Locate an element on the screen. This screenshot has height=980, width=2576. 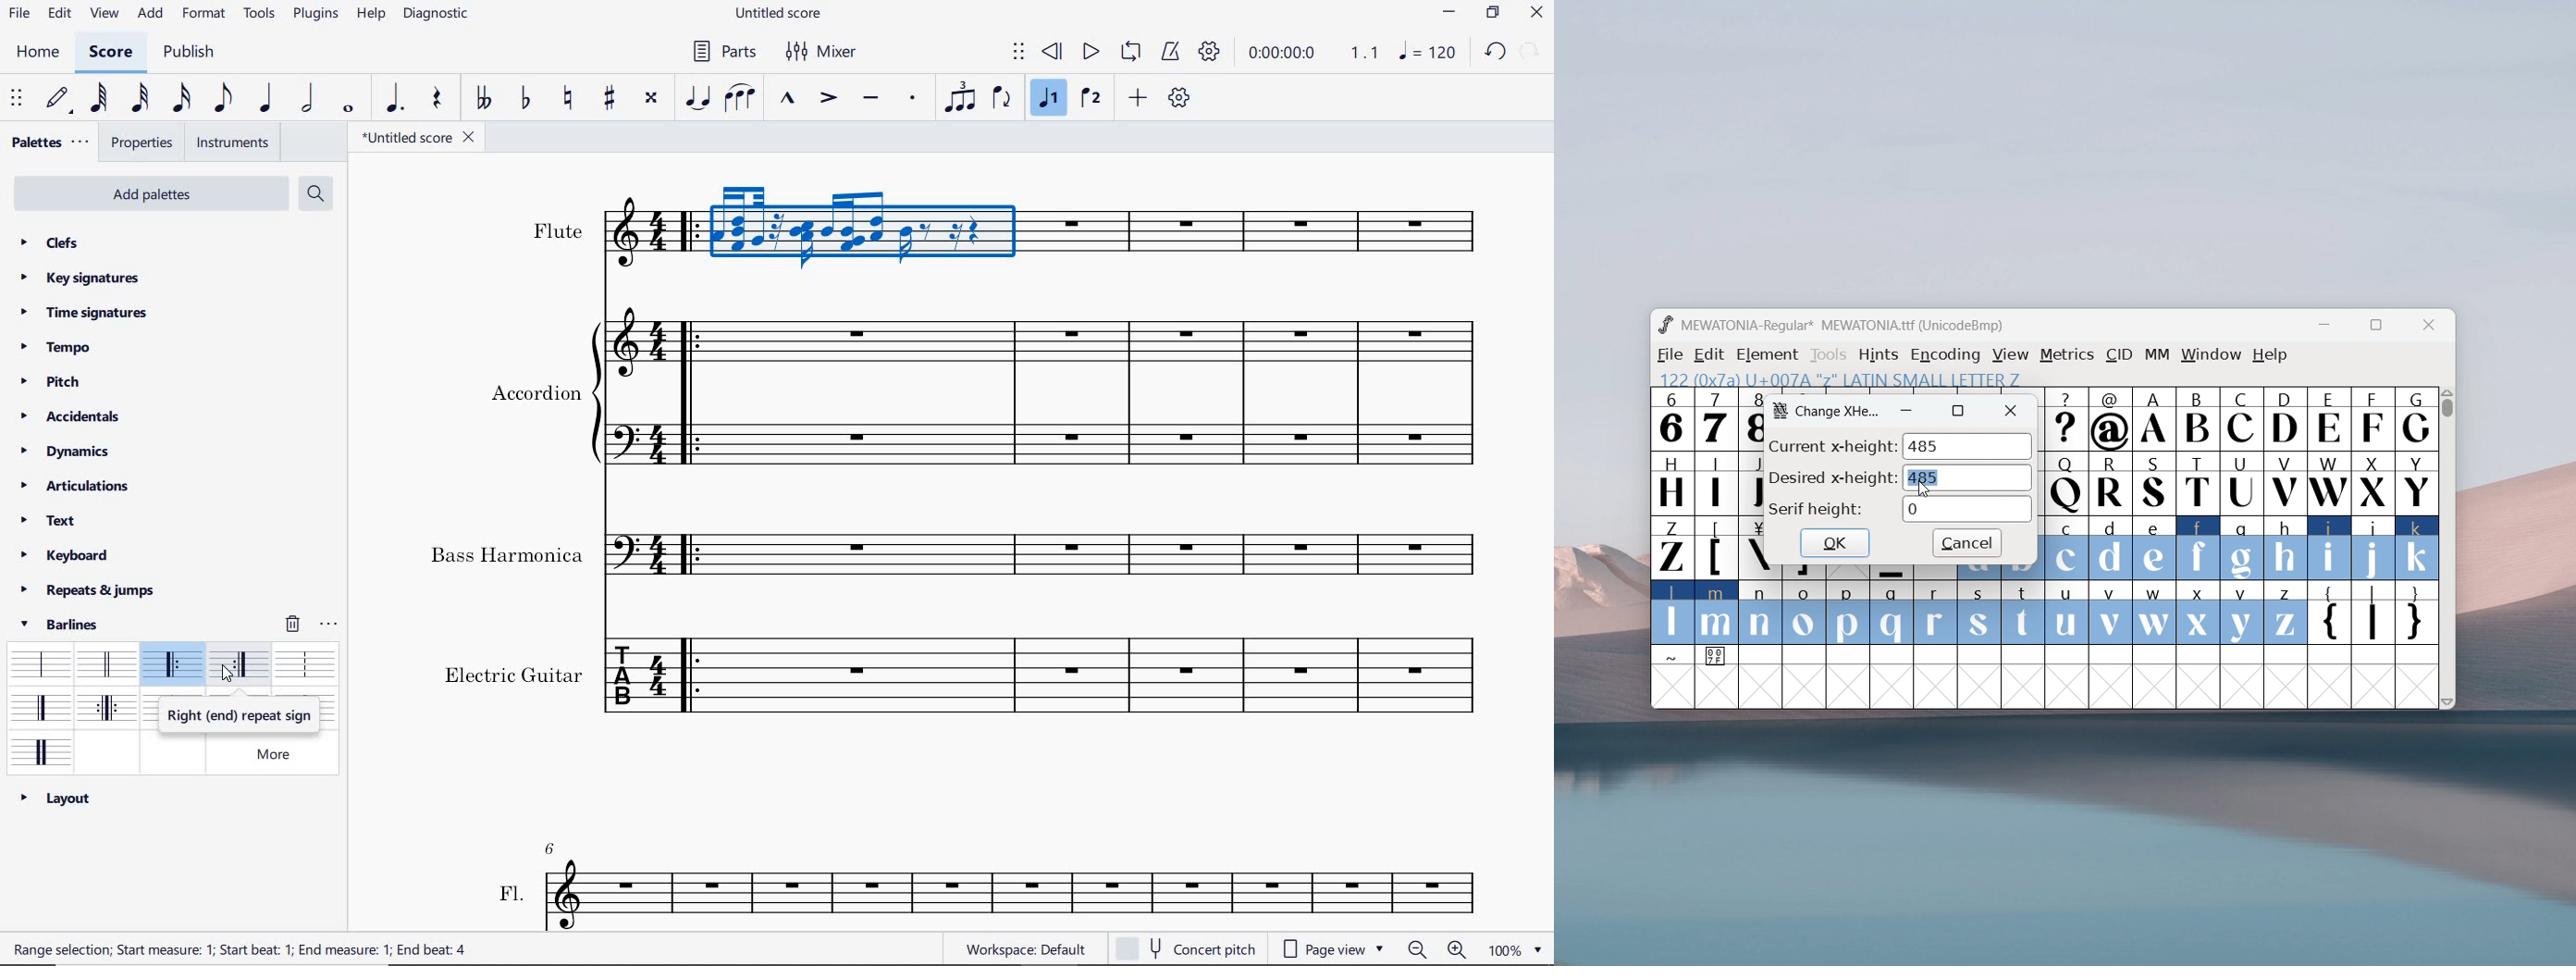
Vertical is located at coordinates (2449, 546).